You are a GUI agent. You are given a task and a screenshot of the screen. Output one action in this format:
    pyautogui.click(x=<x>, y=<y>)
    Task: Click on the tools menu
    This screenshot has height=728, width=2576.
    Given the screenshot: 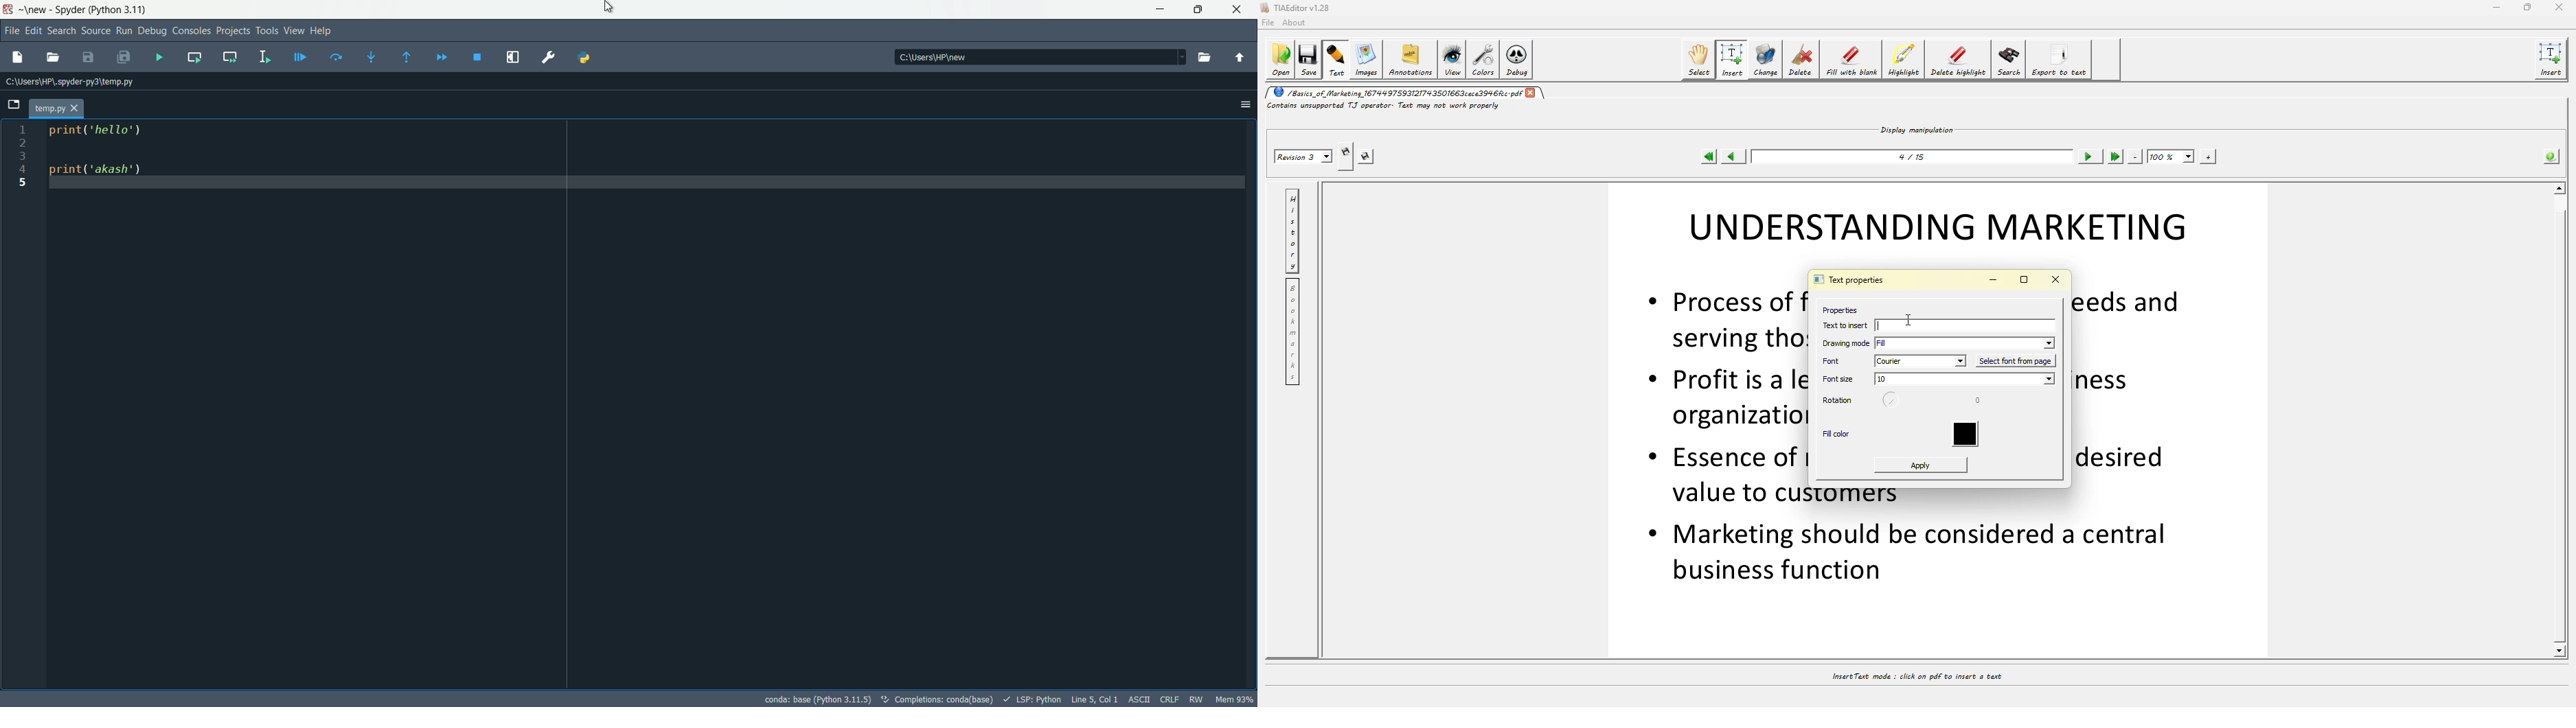 What is the action you would take?
    pyautogui.click(x=266, y=31)
    